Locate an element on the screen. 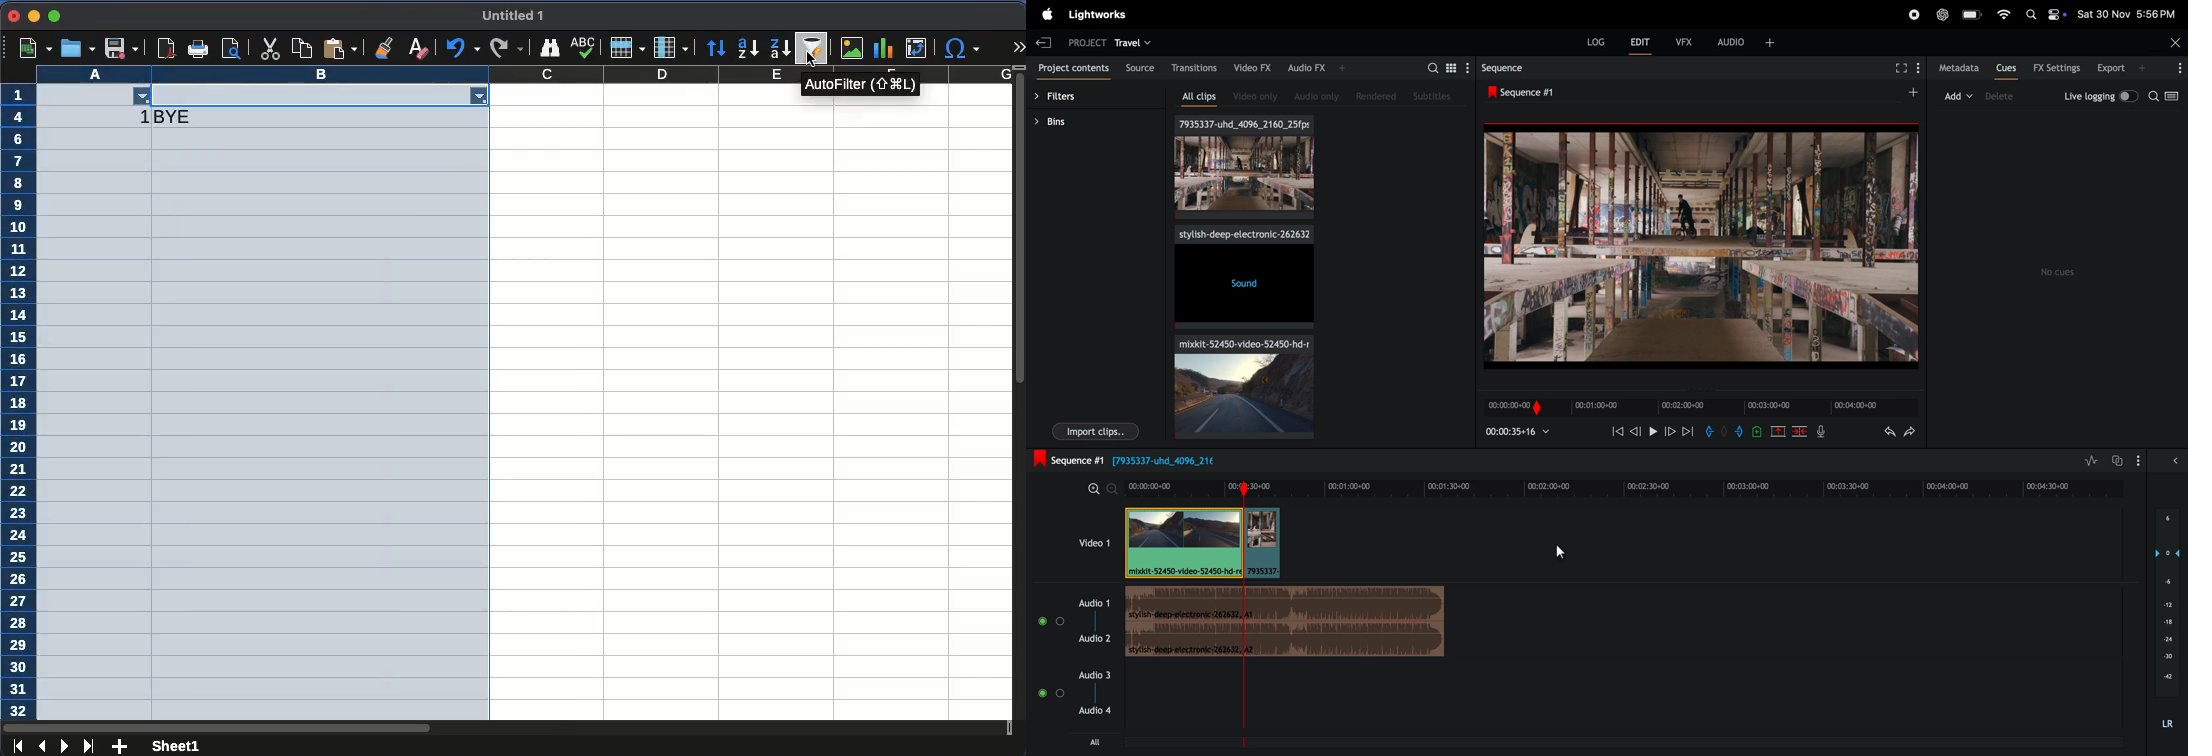 The width and height of the screenshot is (2212, 756). vfx is located at coordinates (1682, 41).